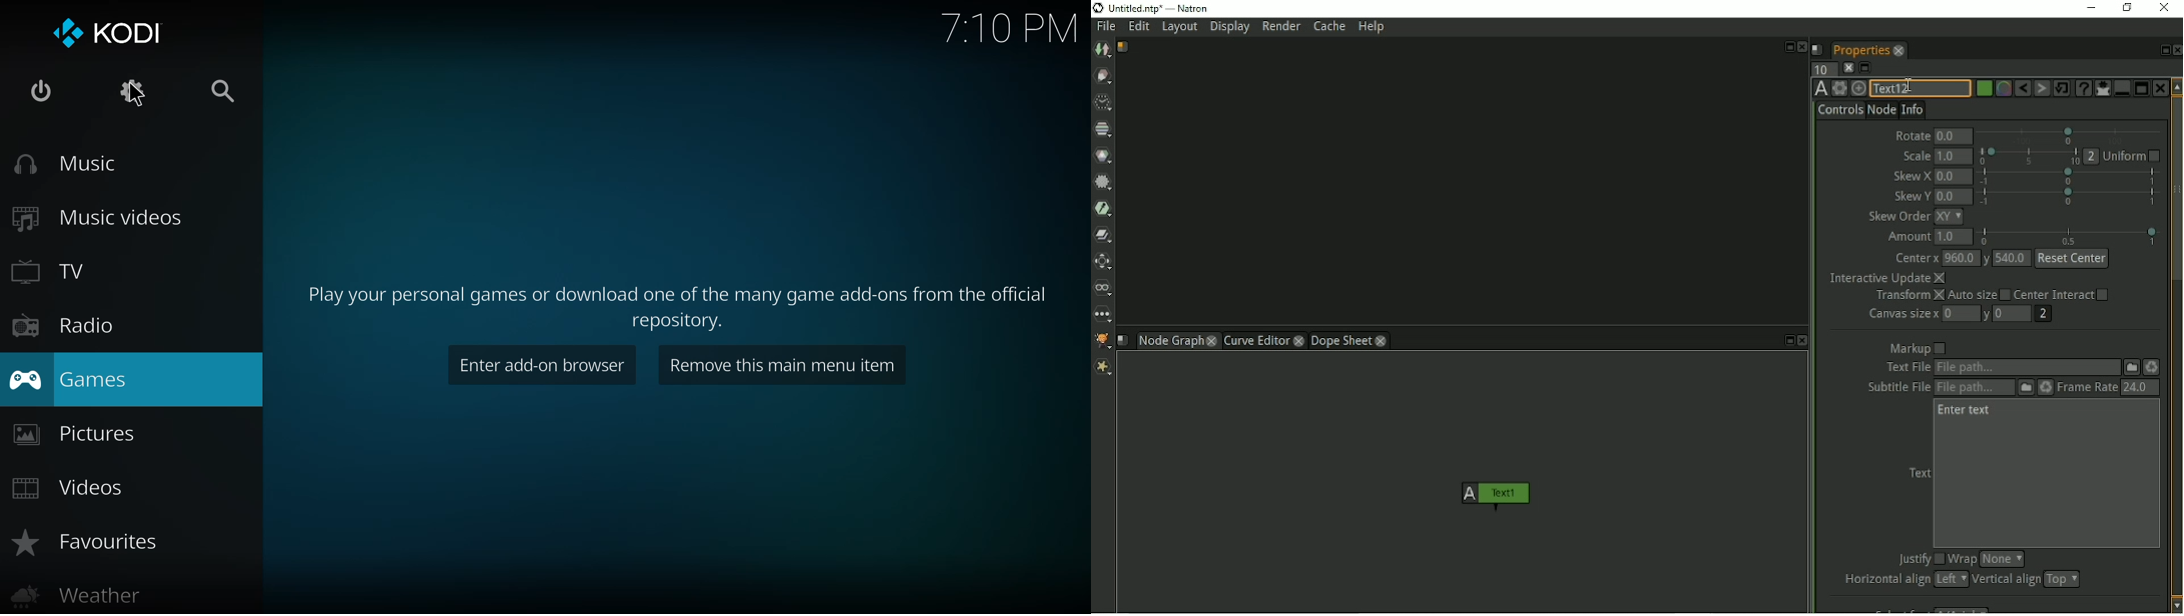  What do you see at coordinates (59, 271) in the screenshot?
I see `tv` at bounding box center [59, 271].